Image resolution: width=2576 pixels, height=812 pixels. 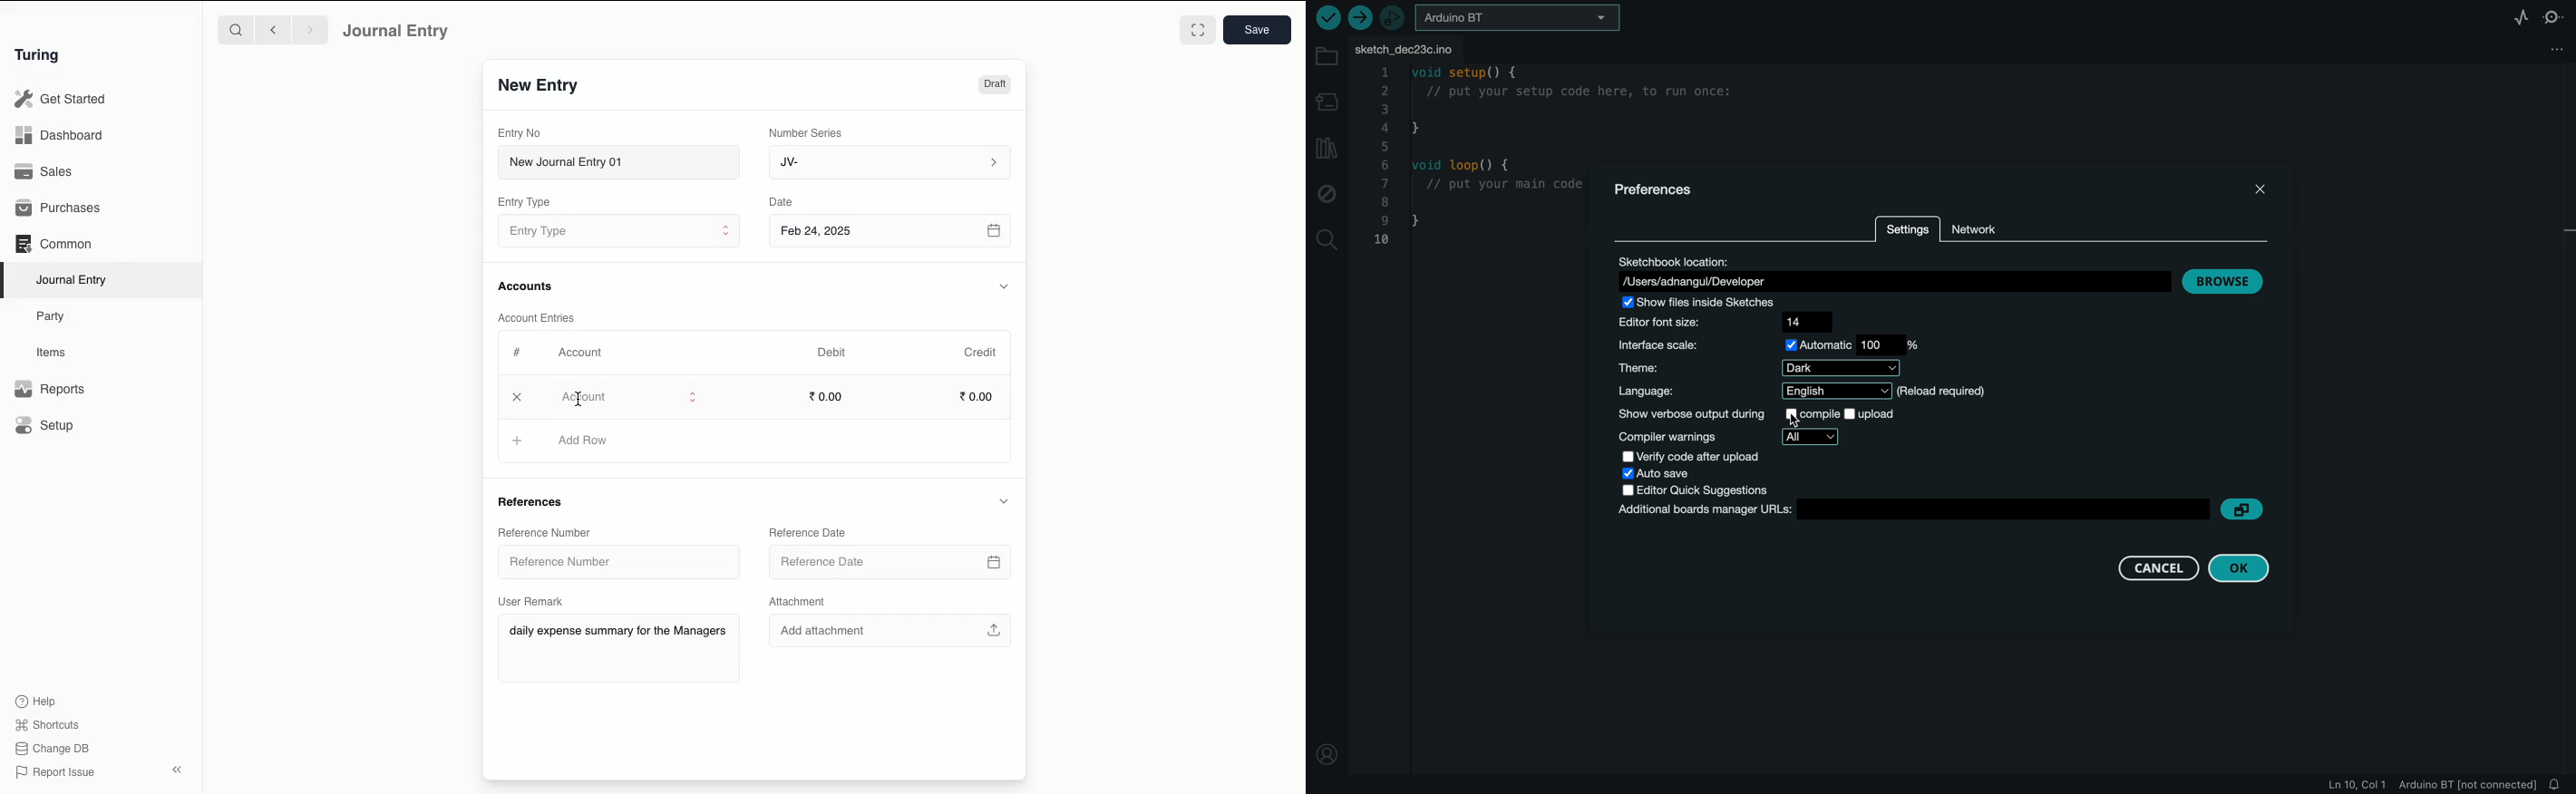 What do you see at coordinates (397, 32) in the screenshot?
I see `Journal Entry` at bounding box center [397, 32].